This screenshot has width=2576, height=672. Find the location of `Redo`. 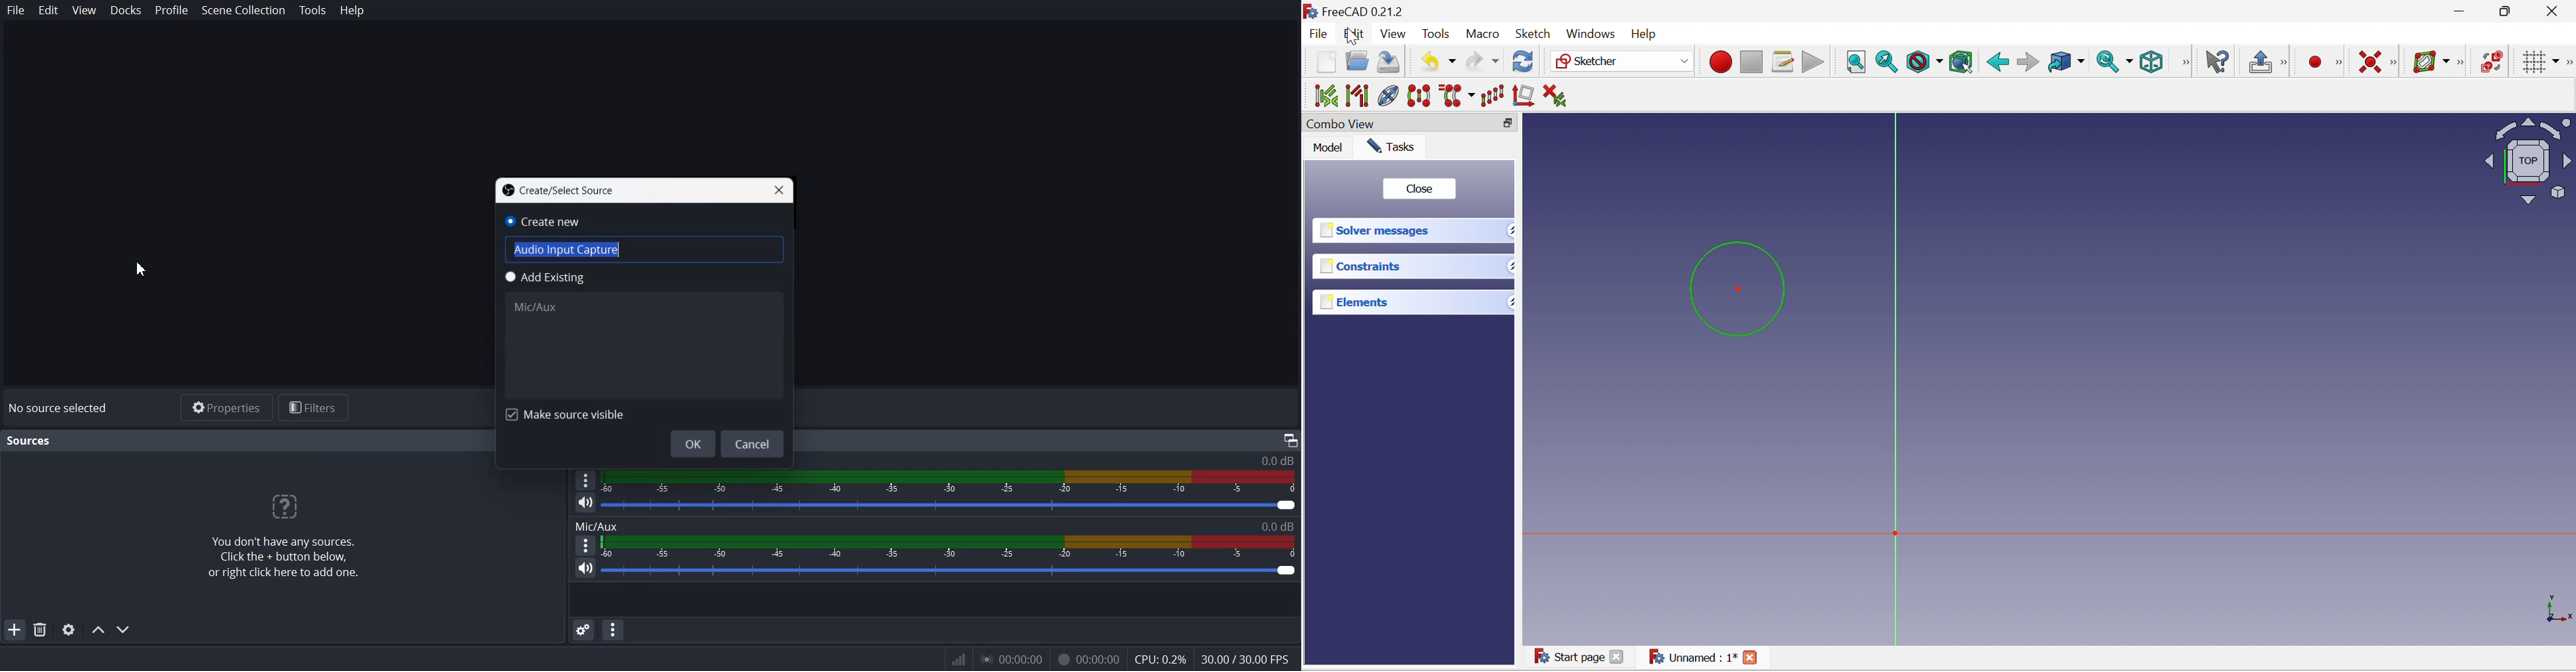

Redo is located at coordinates (1481, 63).